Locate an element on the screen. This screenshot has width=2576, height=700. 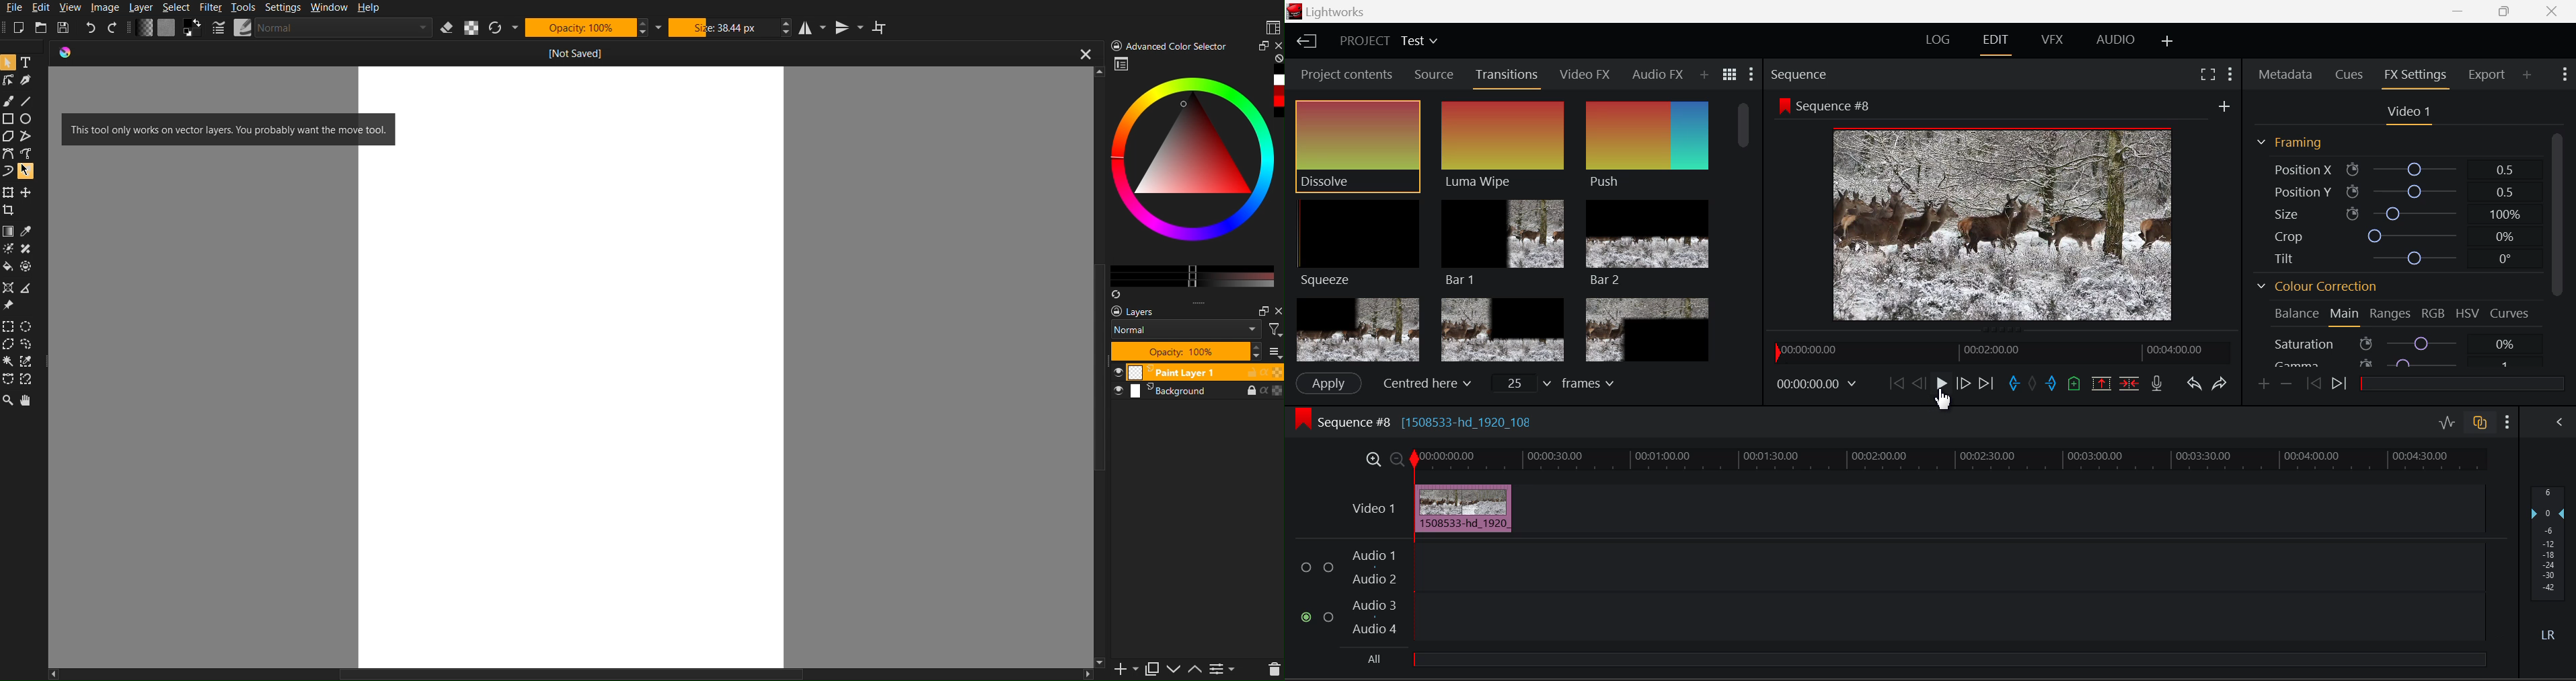
Line options is located at coordinates (243, 27).